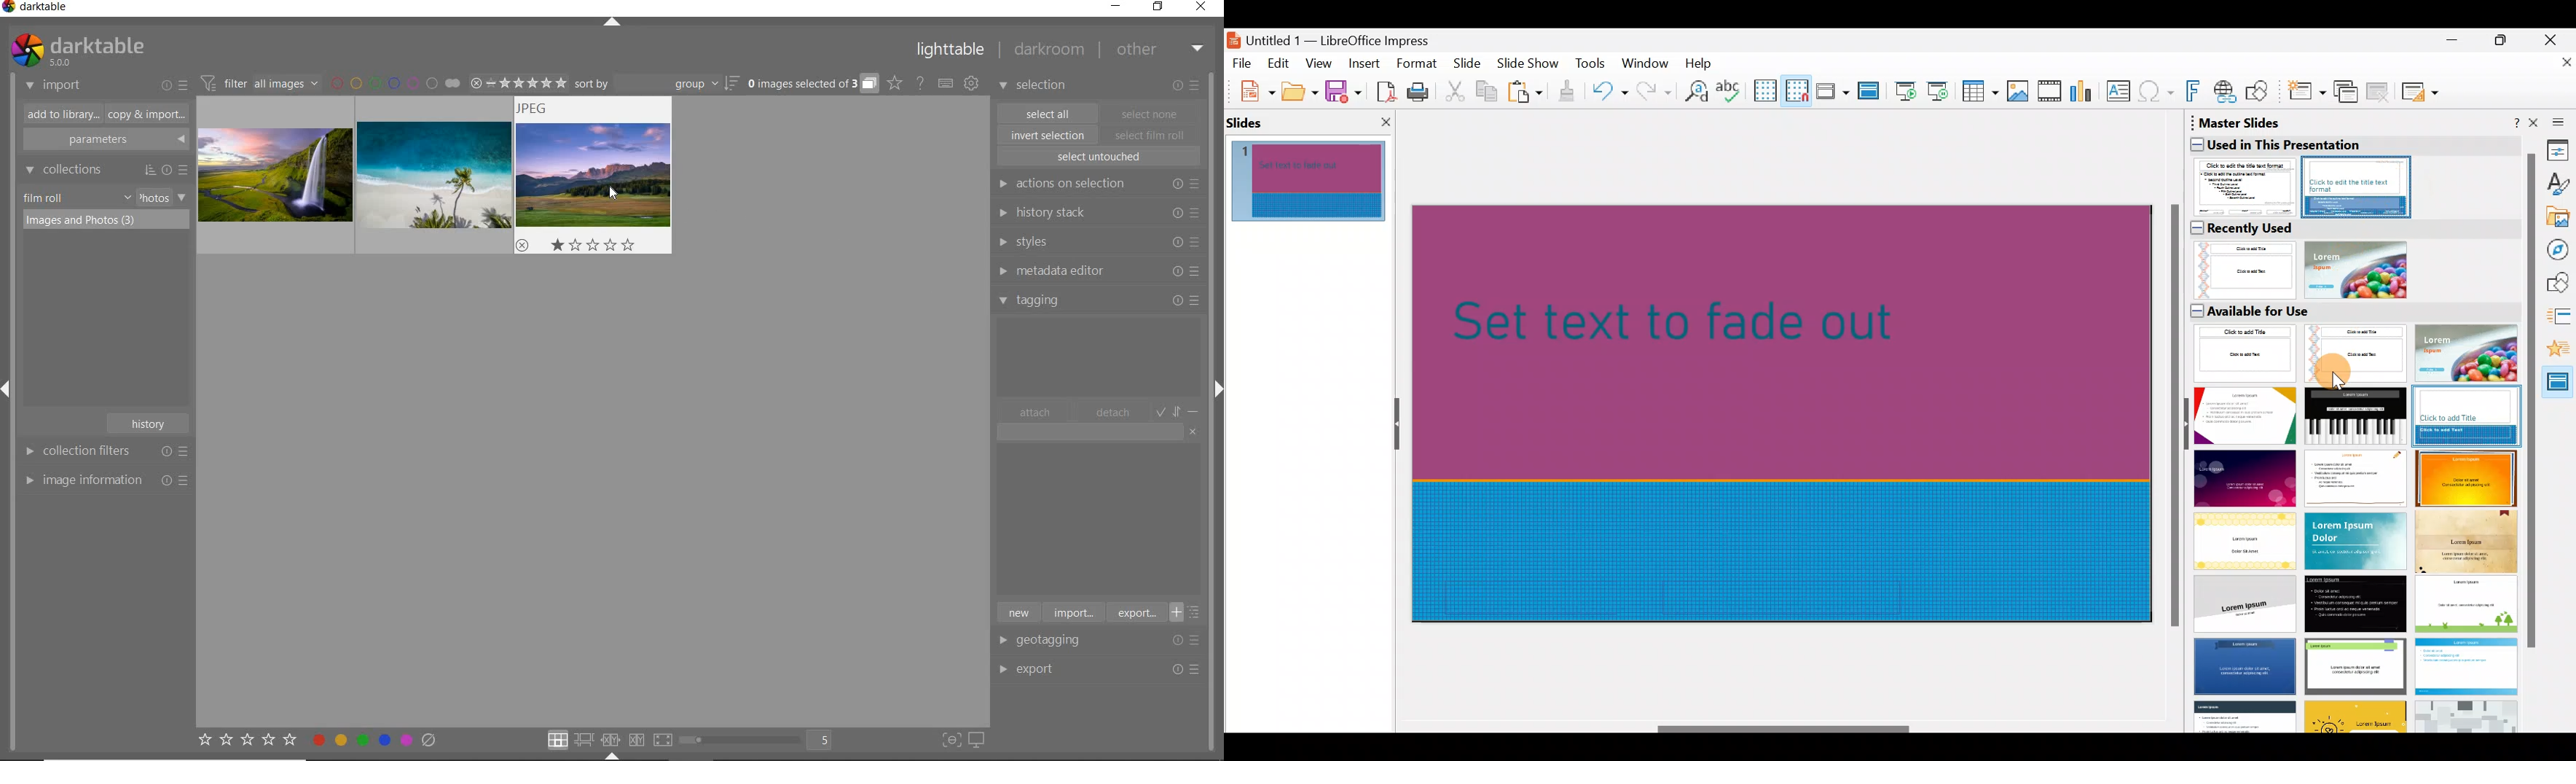  Describe the element at coordinates (144, 115) in the screenshot. I see `copy & import` at that location.